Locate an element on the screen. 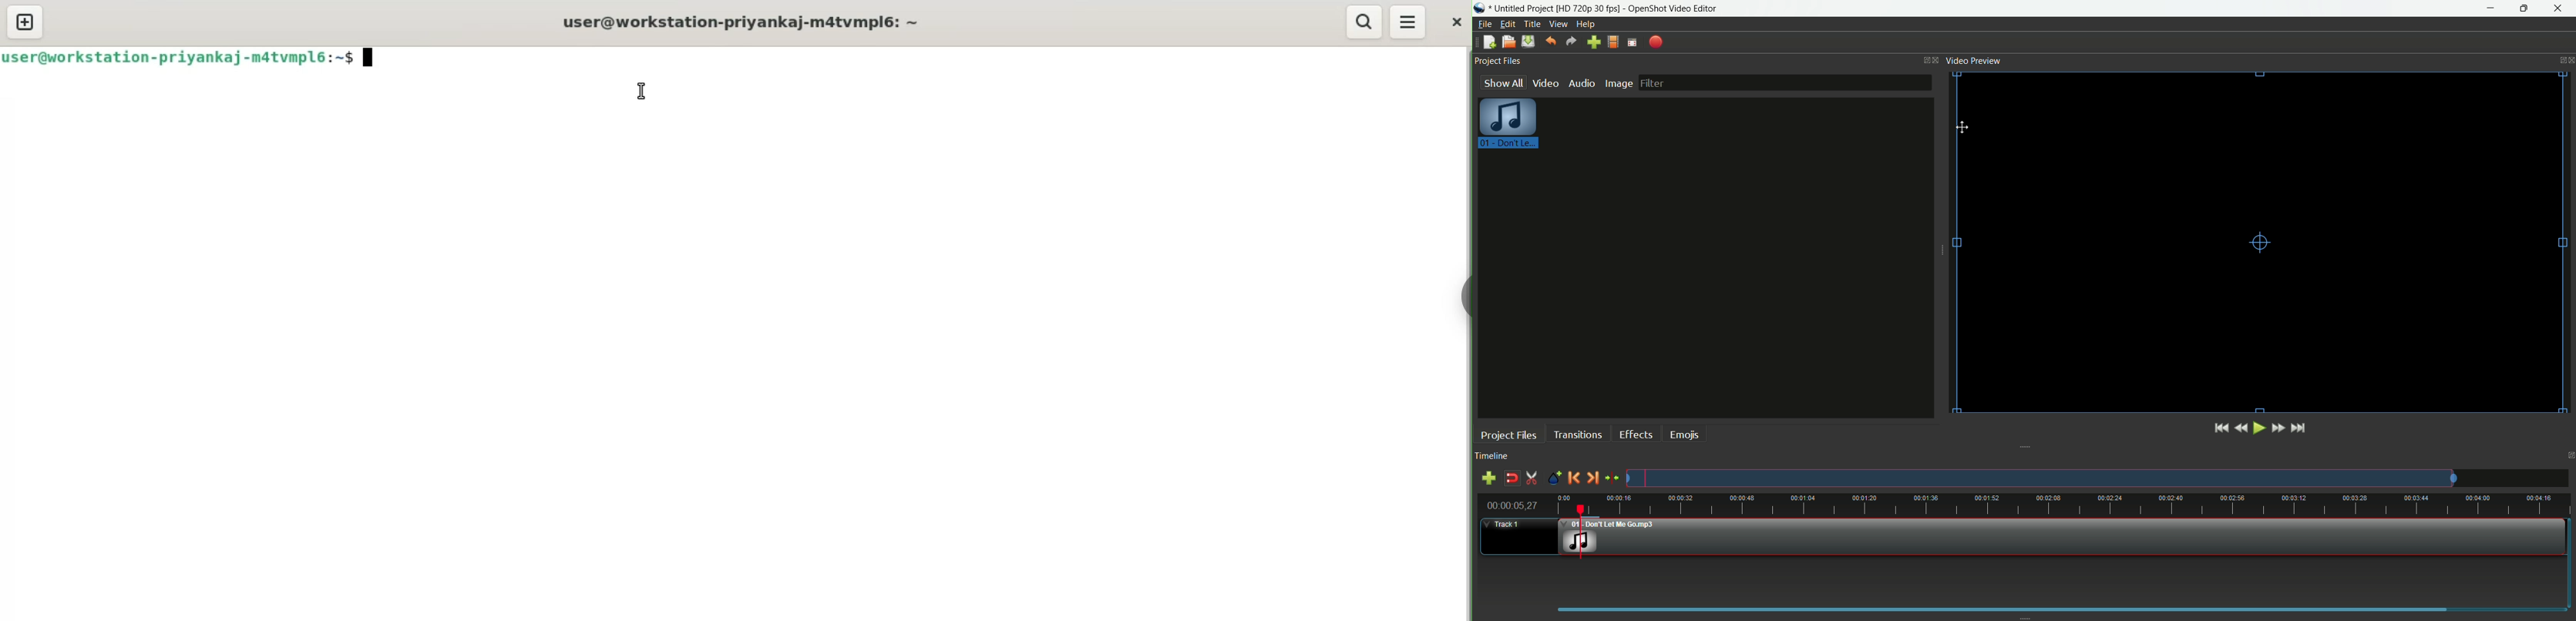 This screenshot has width=2576, height=644. cursor is located at coordinates (1965, 127).